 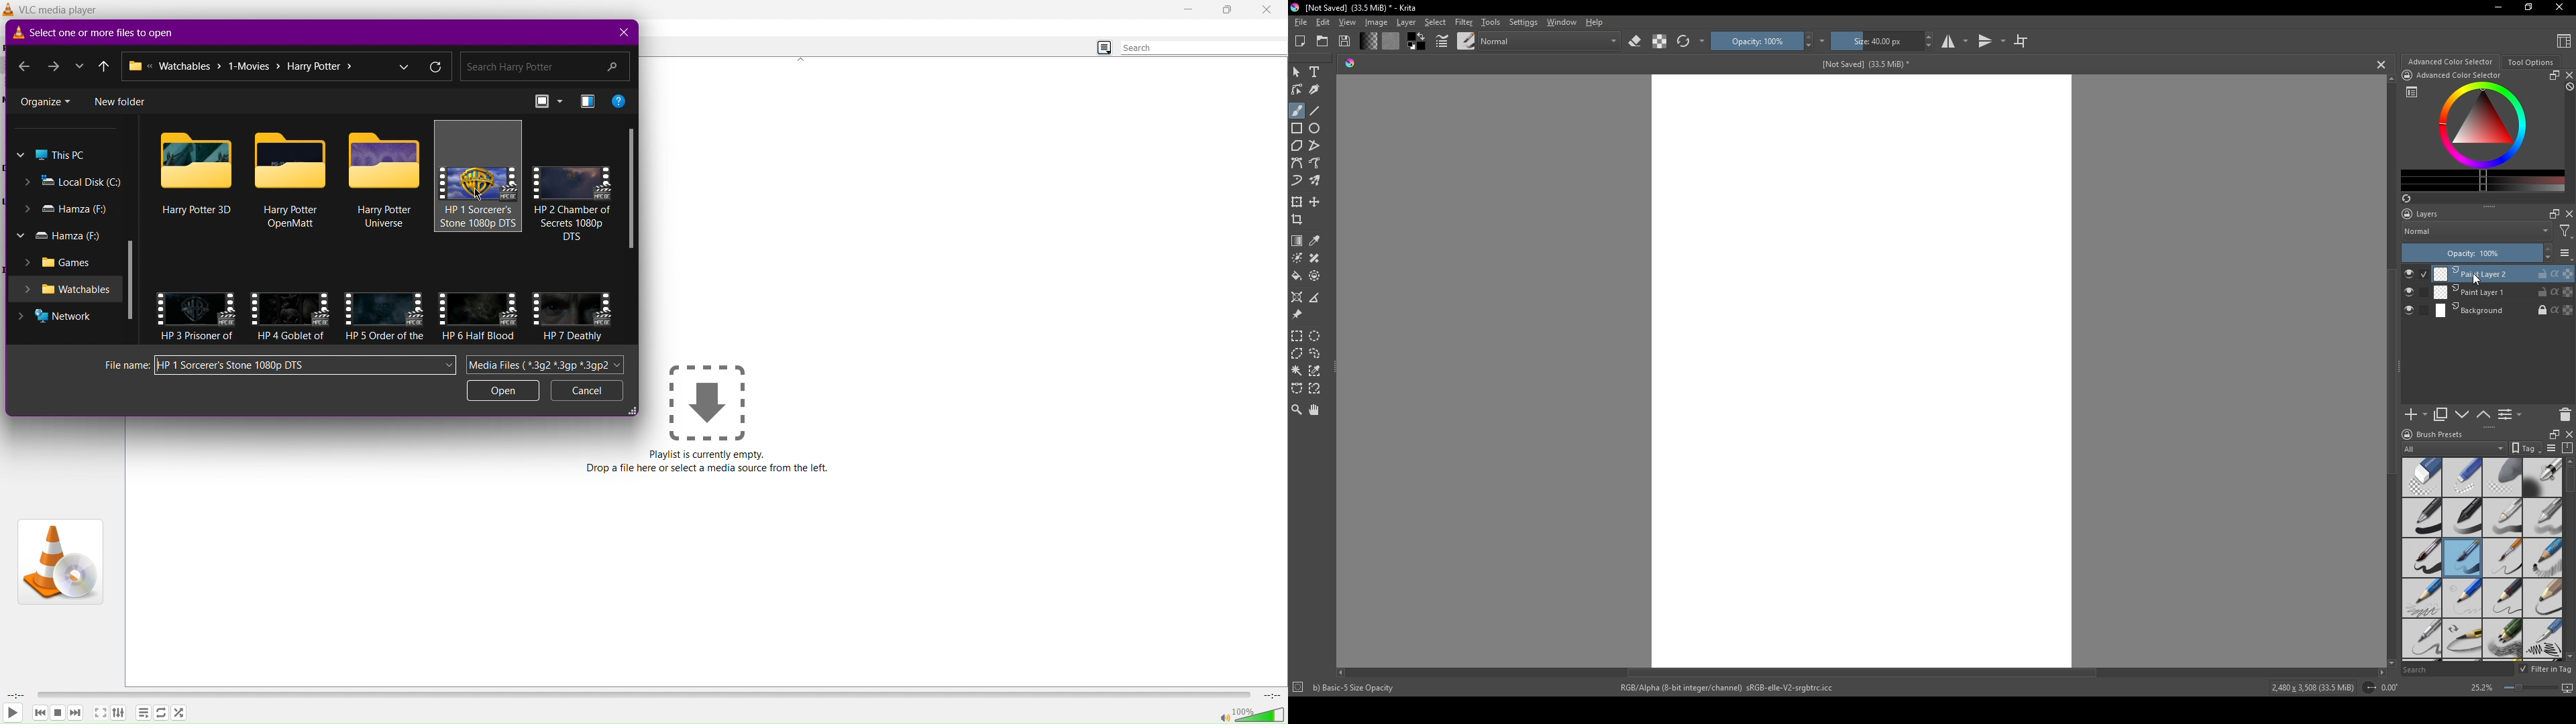 What do you see at coordinates (2481, 688) in the screenshot?
I see `25.2%` at bounding box center [2481, 688].